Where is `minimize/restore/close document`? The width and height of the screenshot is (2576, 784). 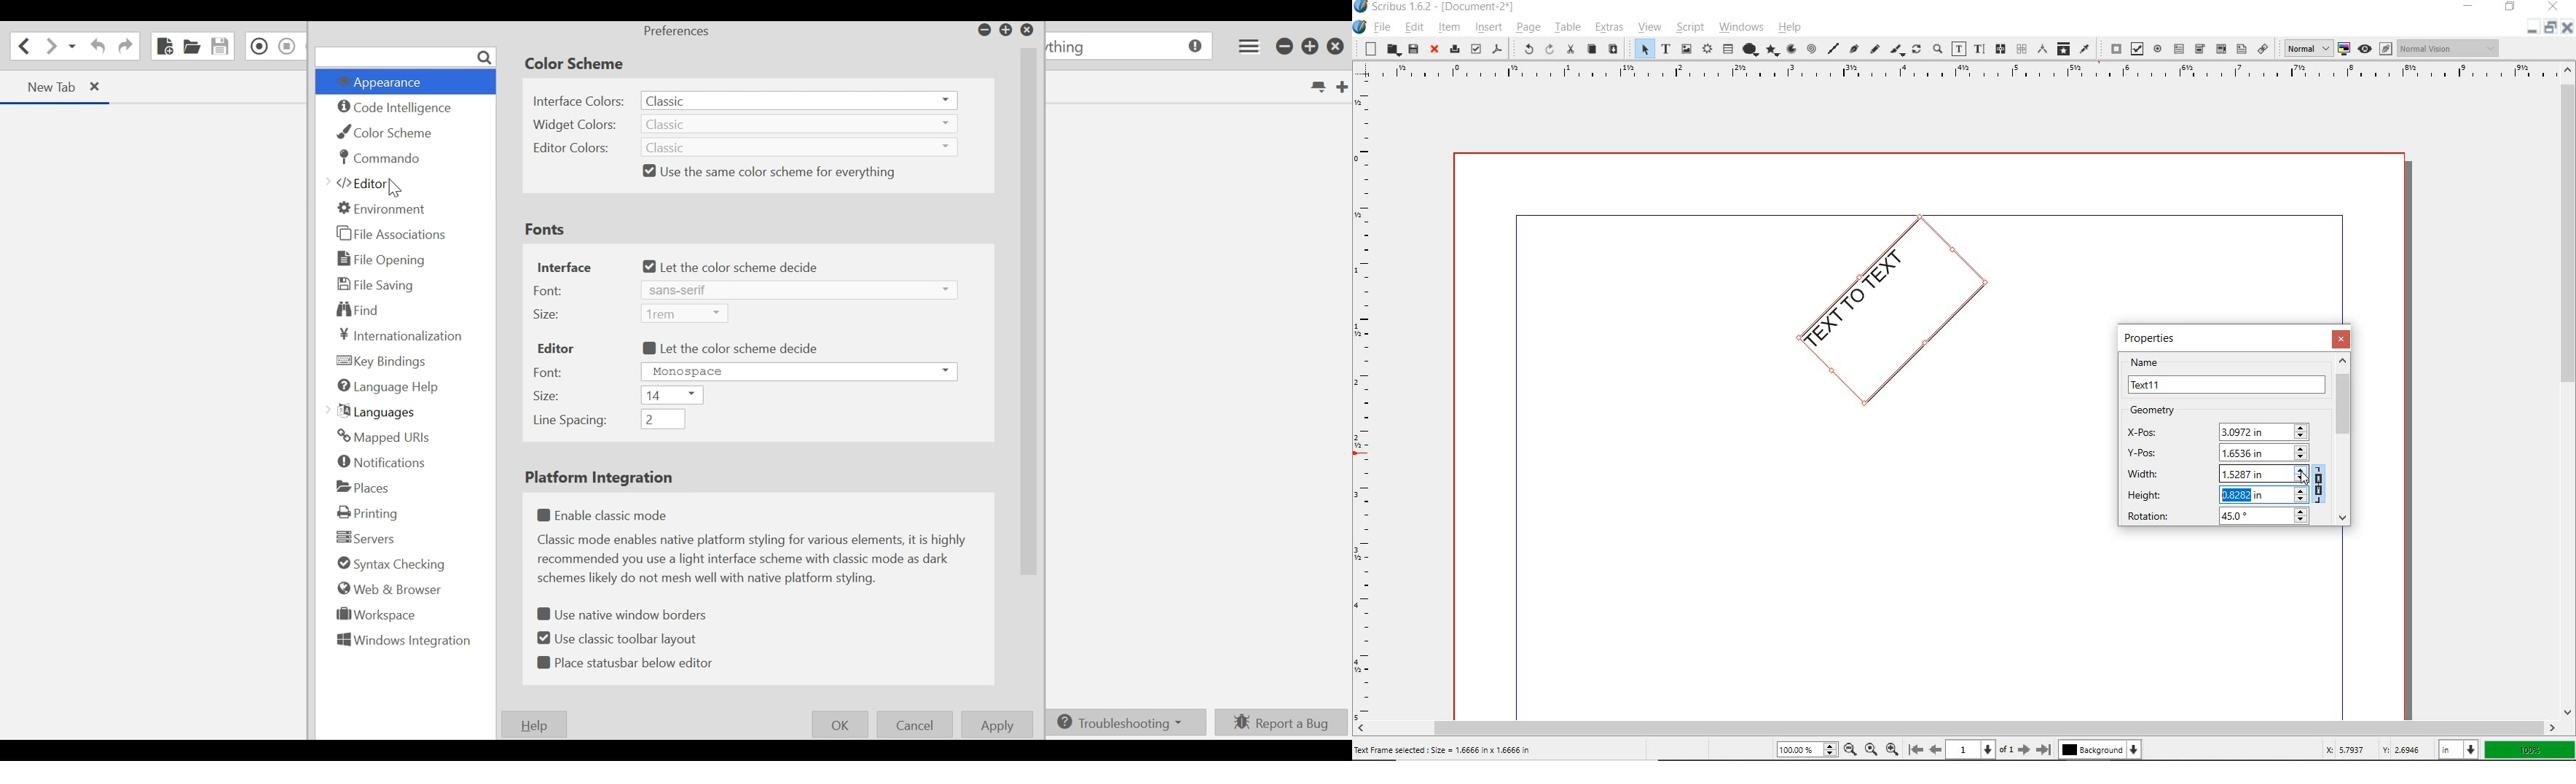 minimize/restore/close document is located at coordinates (2549, 27).